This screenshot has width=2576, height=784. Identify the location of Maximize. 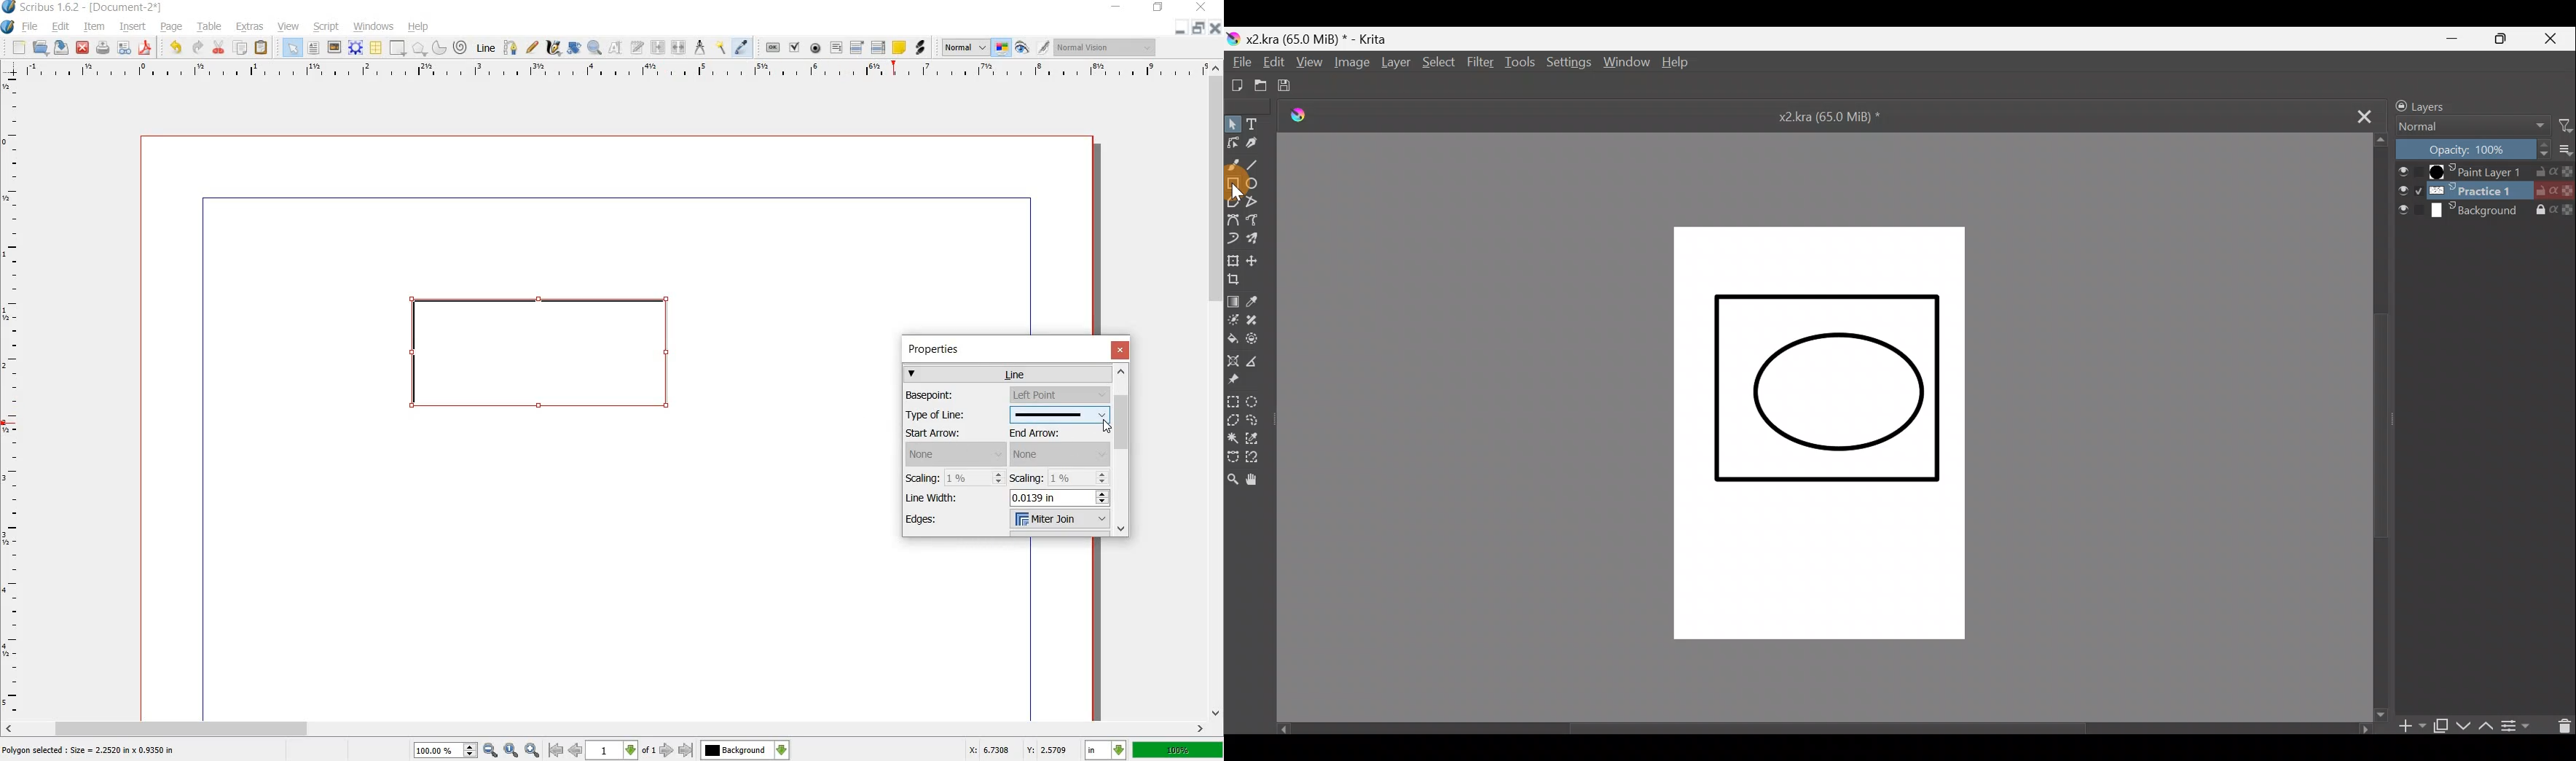
(2507, 39).